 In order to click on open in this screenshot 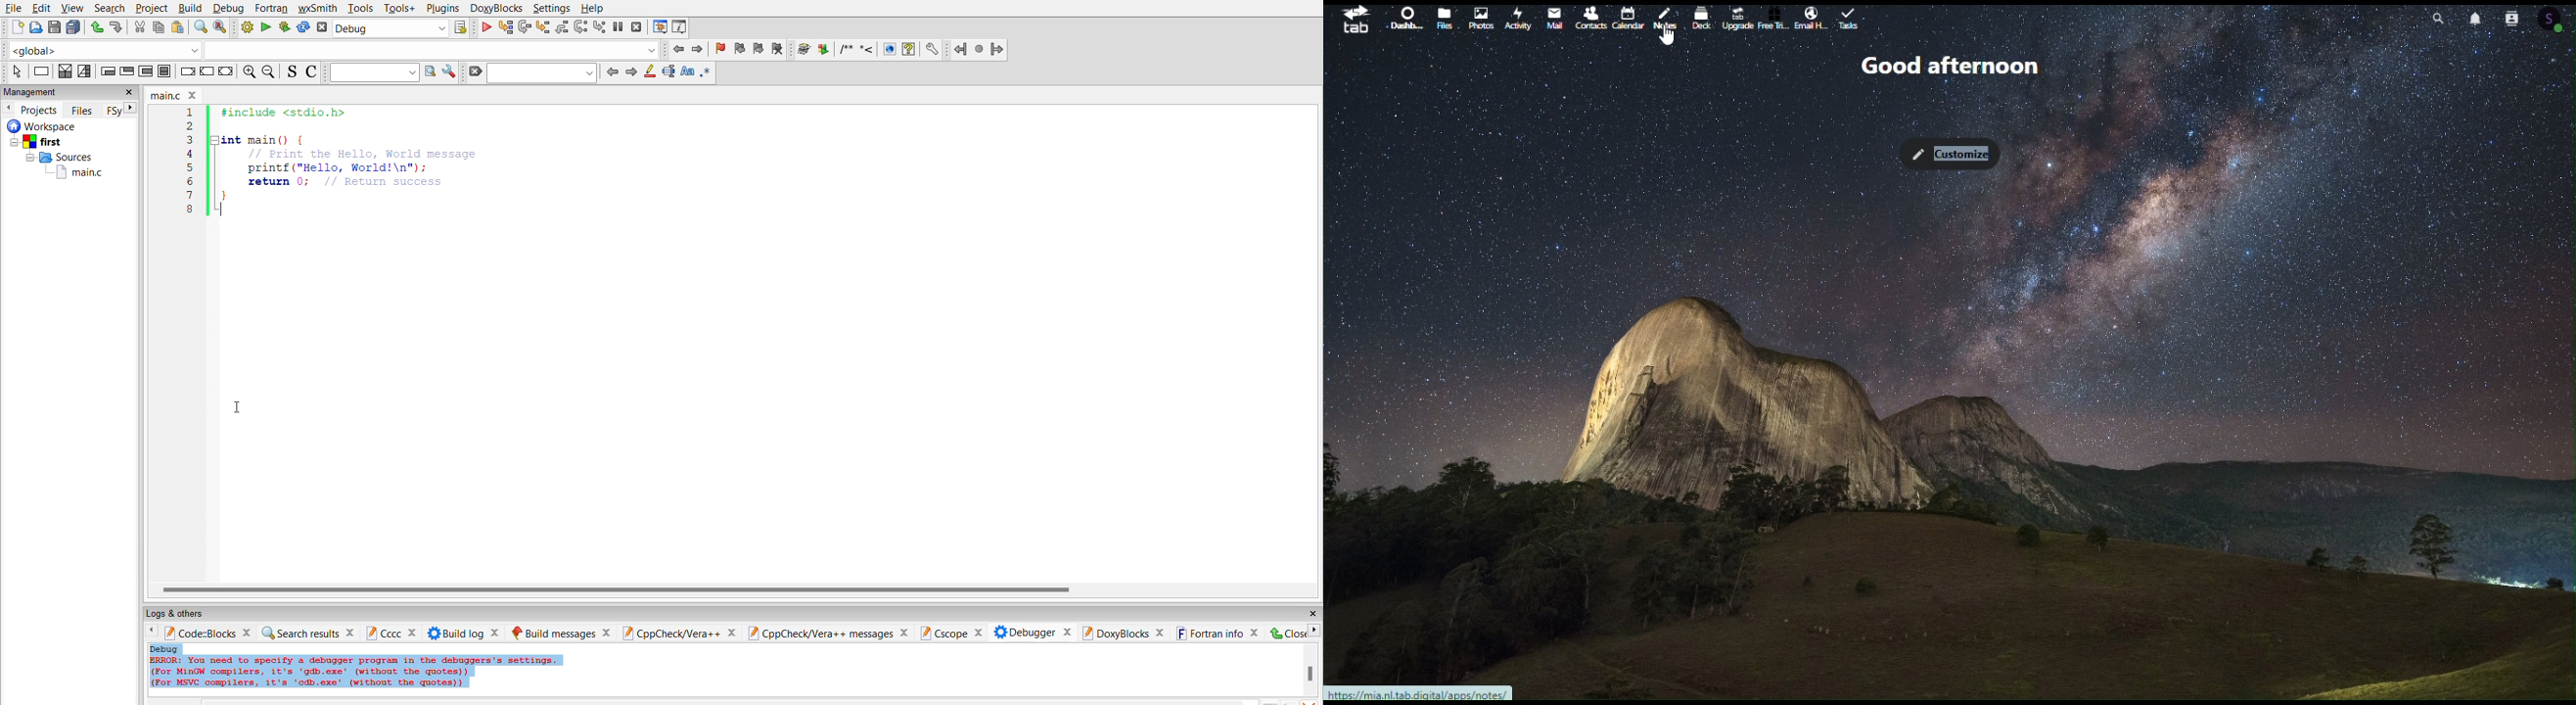, I will do `click(35, 28)`.